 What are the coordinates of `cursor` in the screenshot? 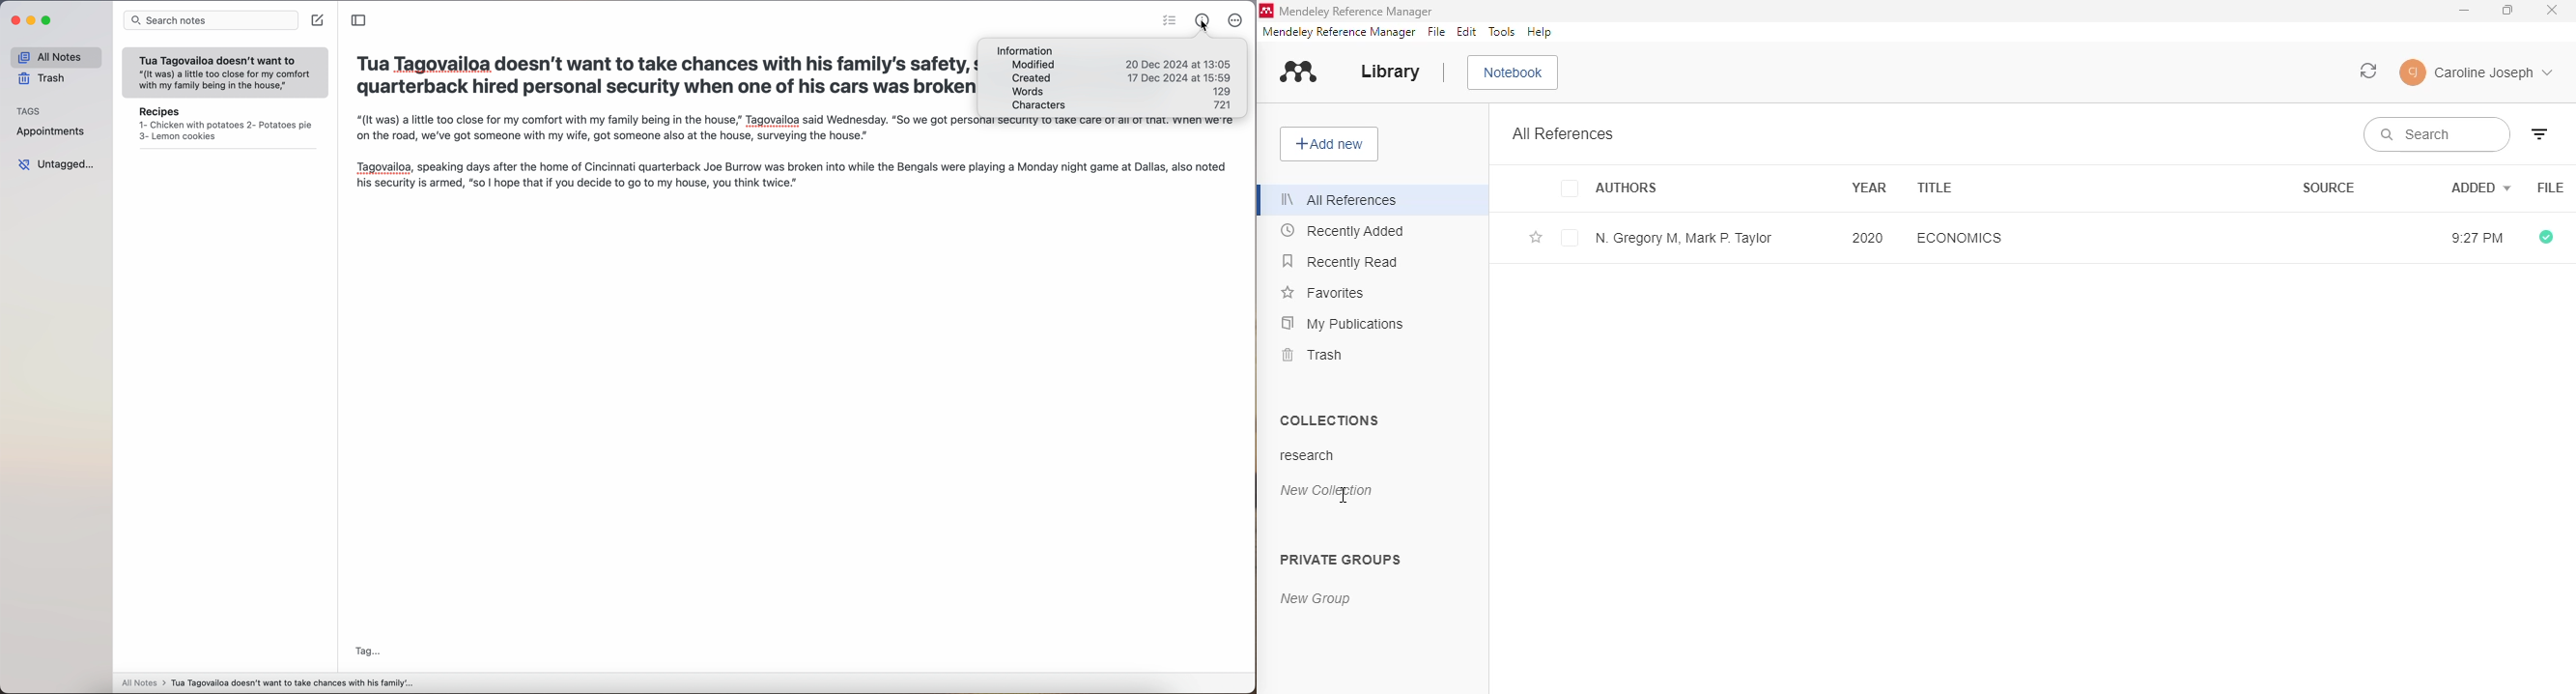 It's located at (1203, 28).